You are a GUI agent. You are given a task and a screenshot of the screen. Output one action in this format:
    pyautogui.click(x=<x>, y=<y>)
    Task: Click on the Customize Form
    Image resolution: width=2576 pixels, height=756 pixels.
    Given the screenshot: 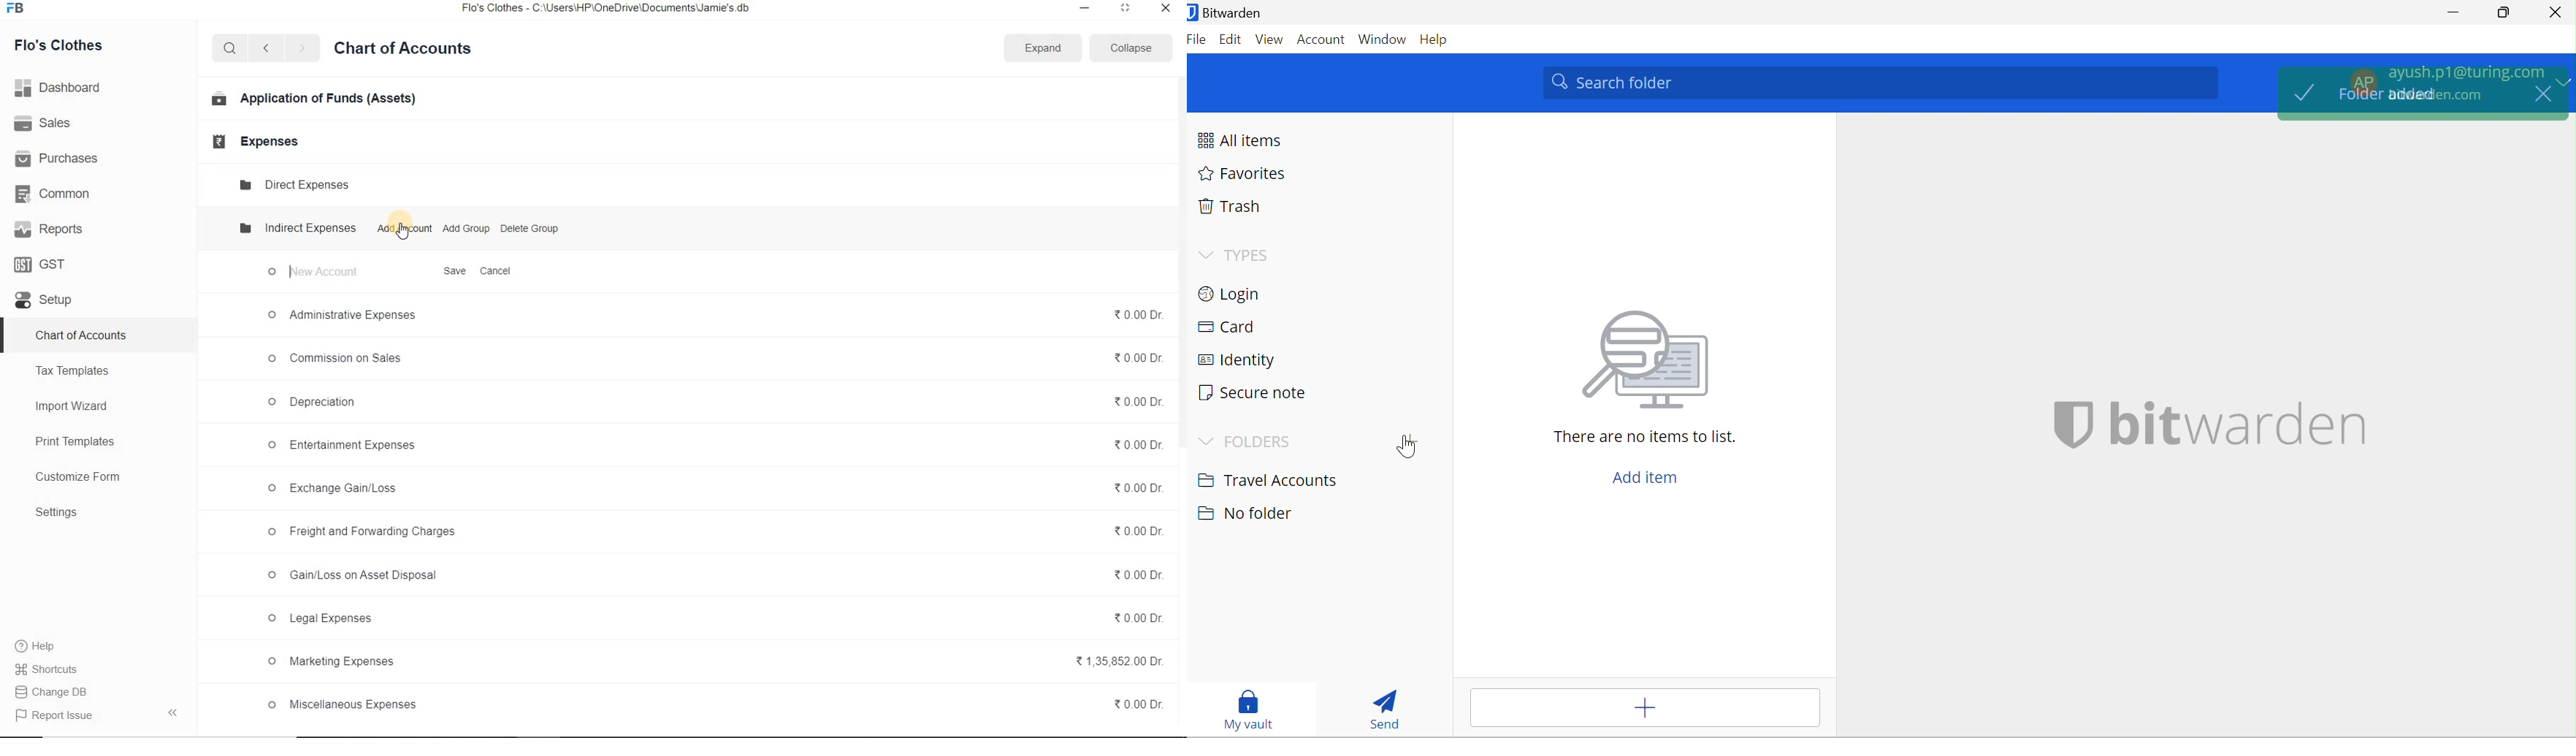 What is the action you would take?
    pyautogui.click(x=78, y=477)
    